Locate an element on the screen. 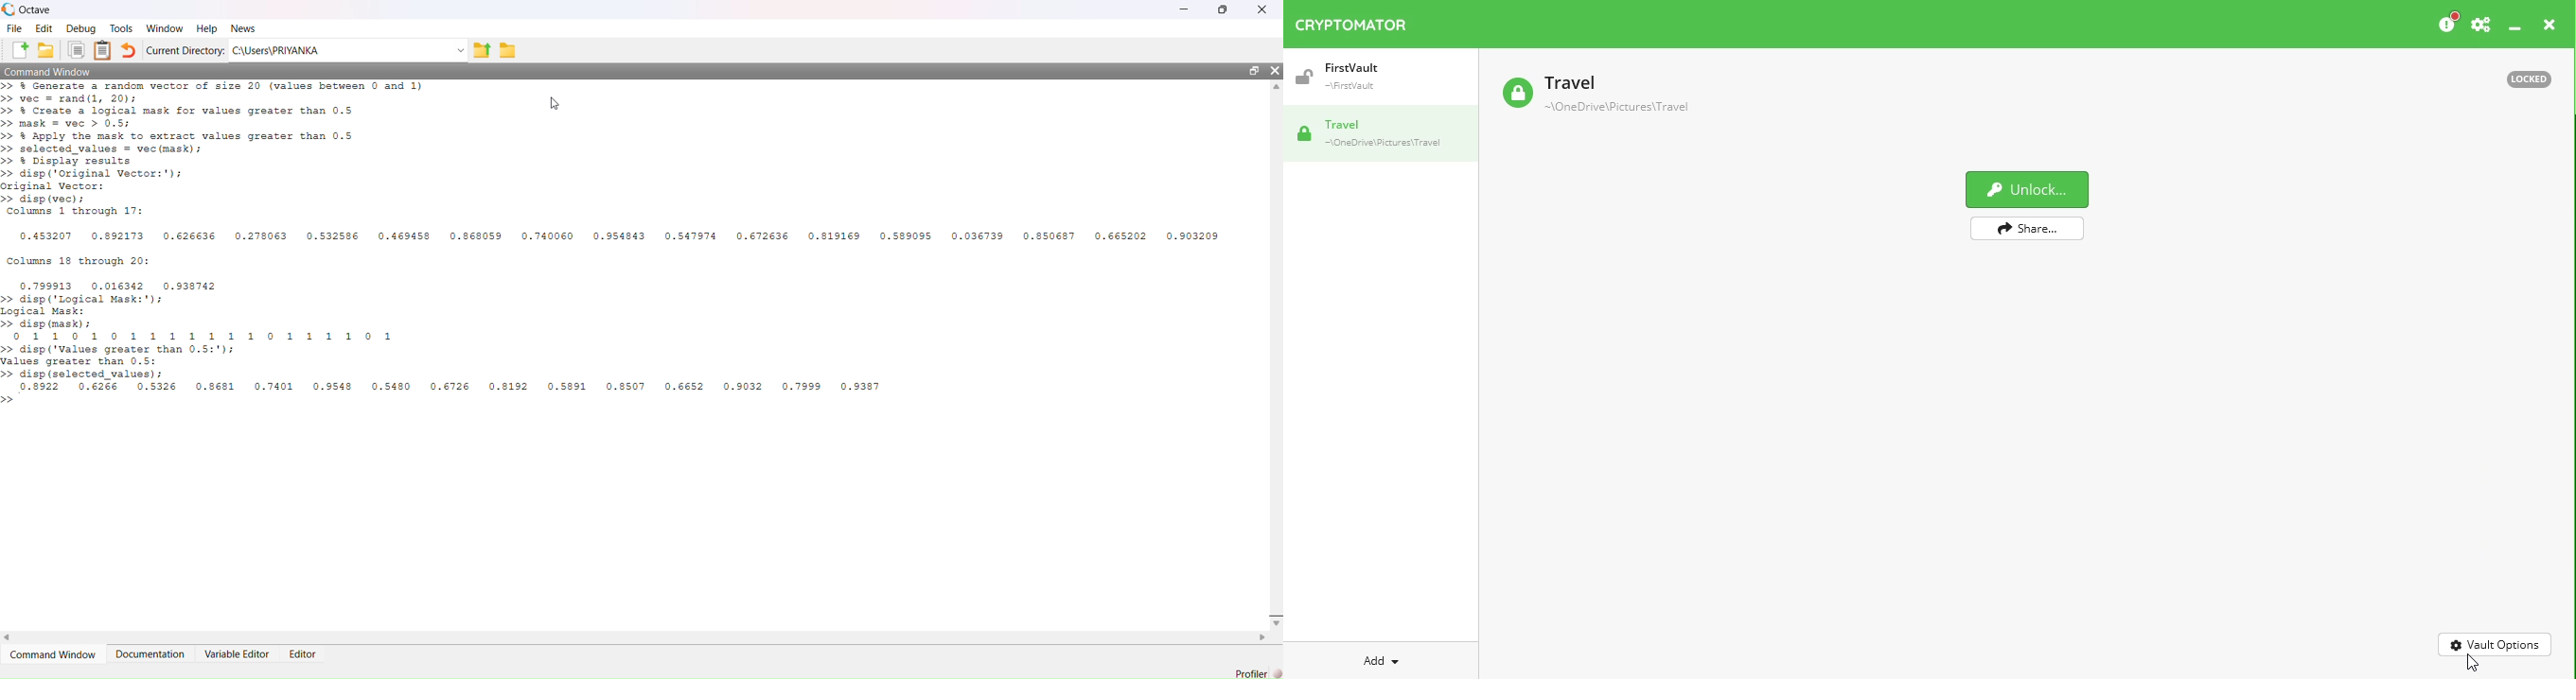 This screenshot has height=700, width=2576. Tools is located at coordinates (124, 29).